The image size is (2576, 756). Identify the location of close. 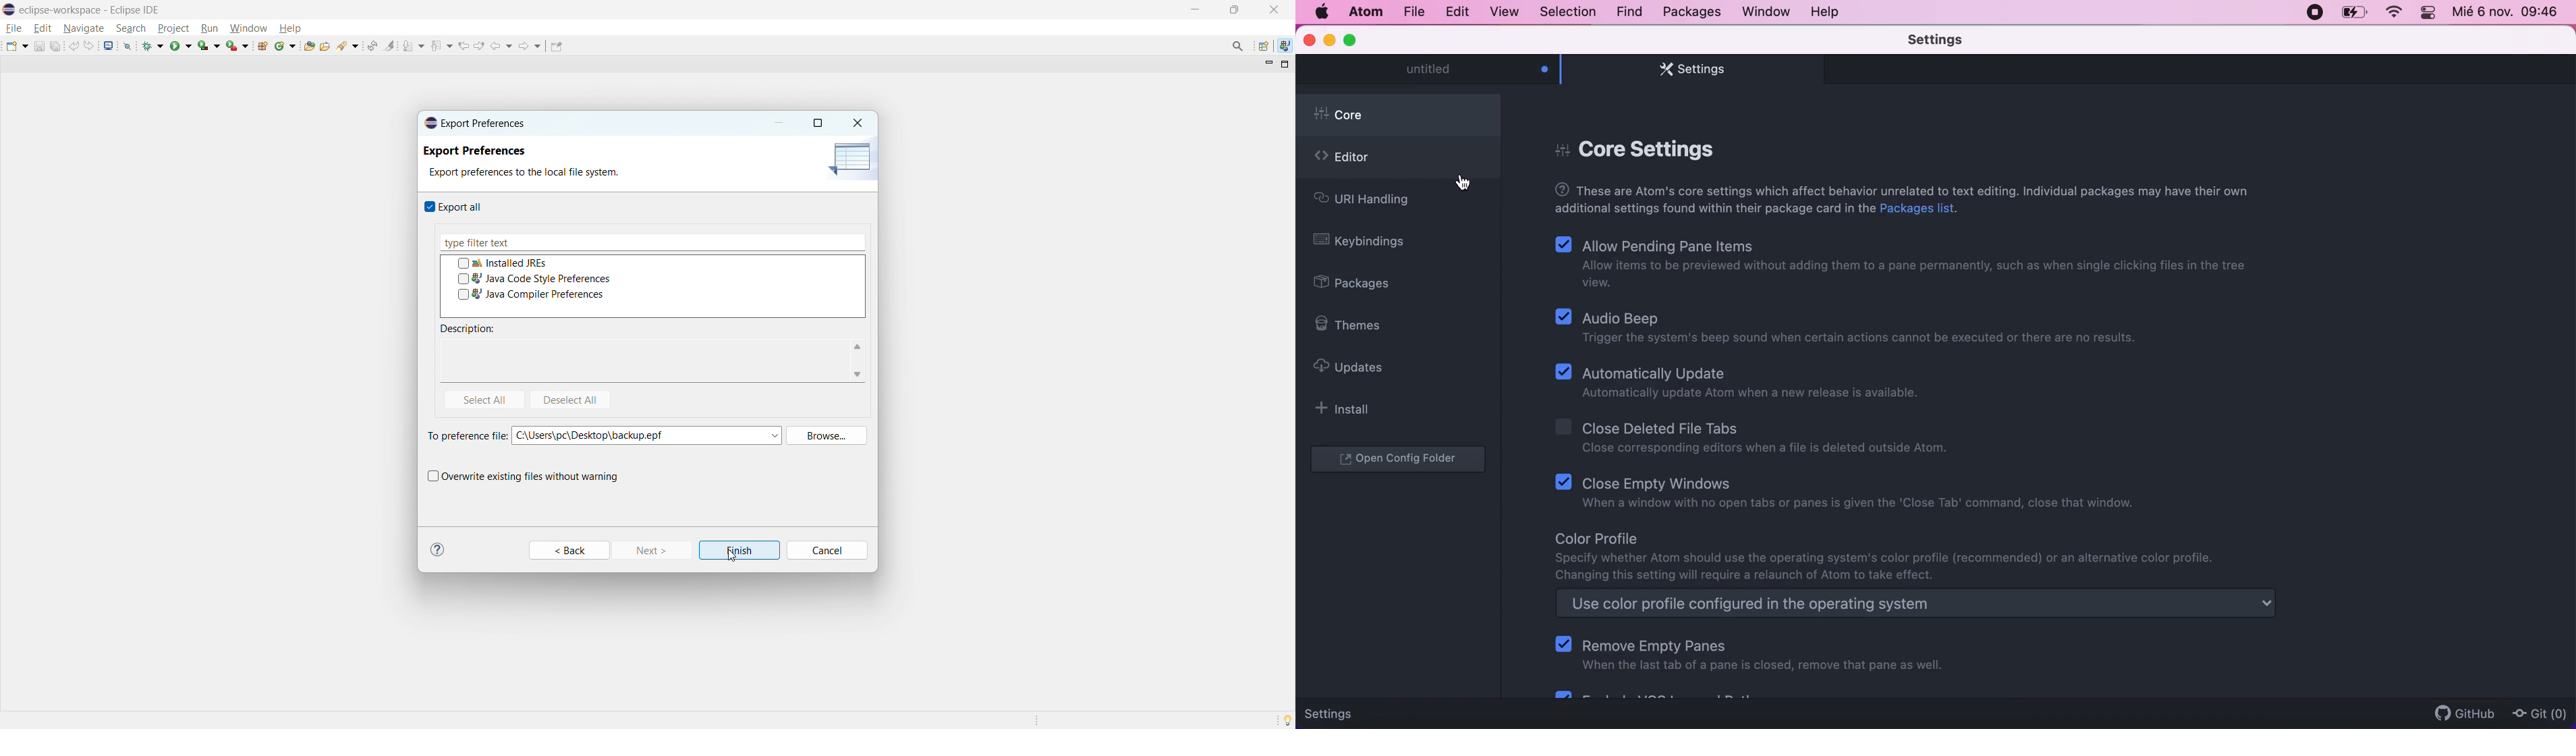
(1273, 9).